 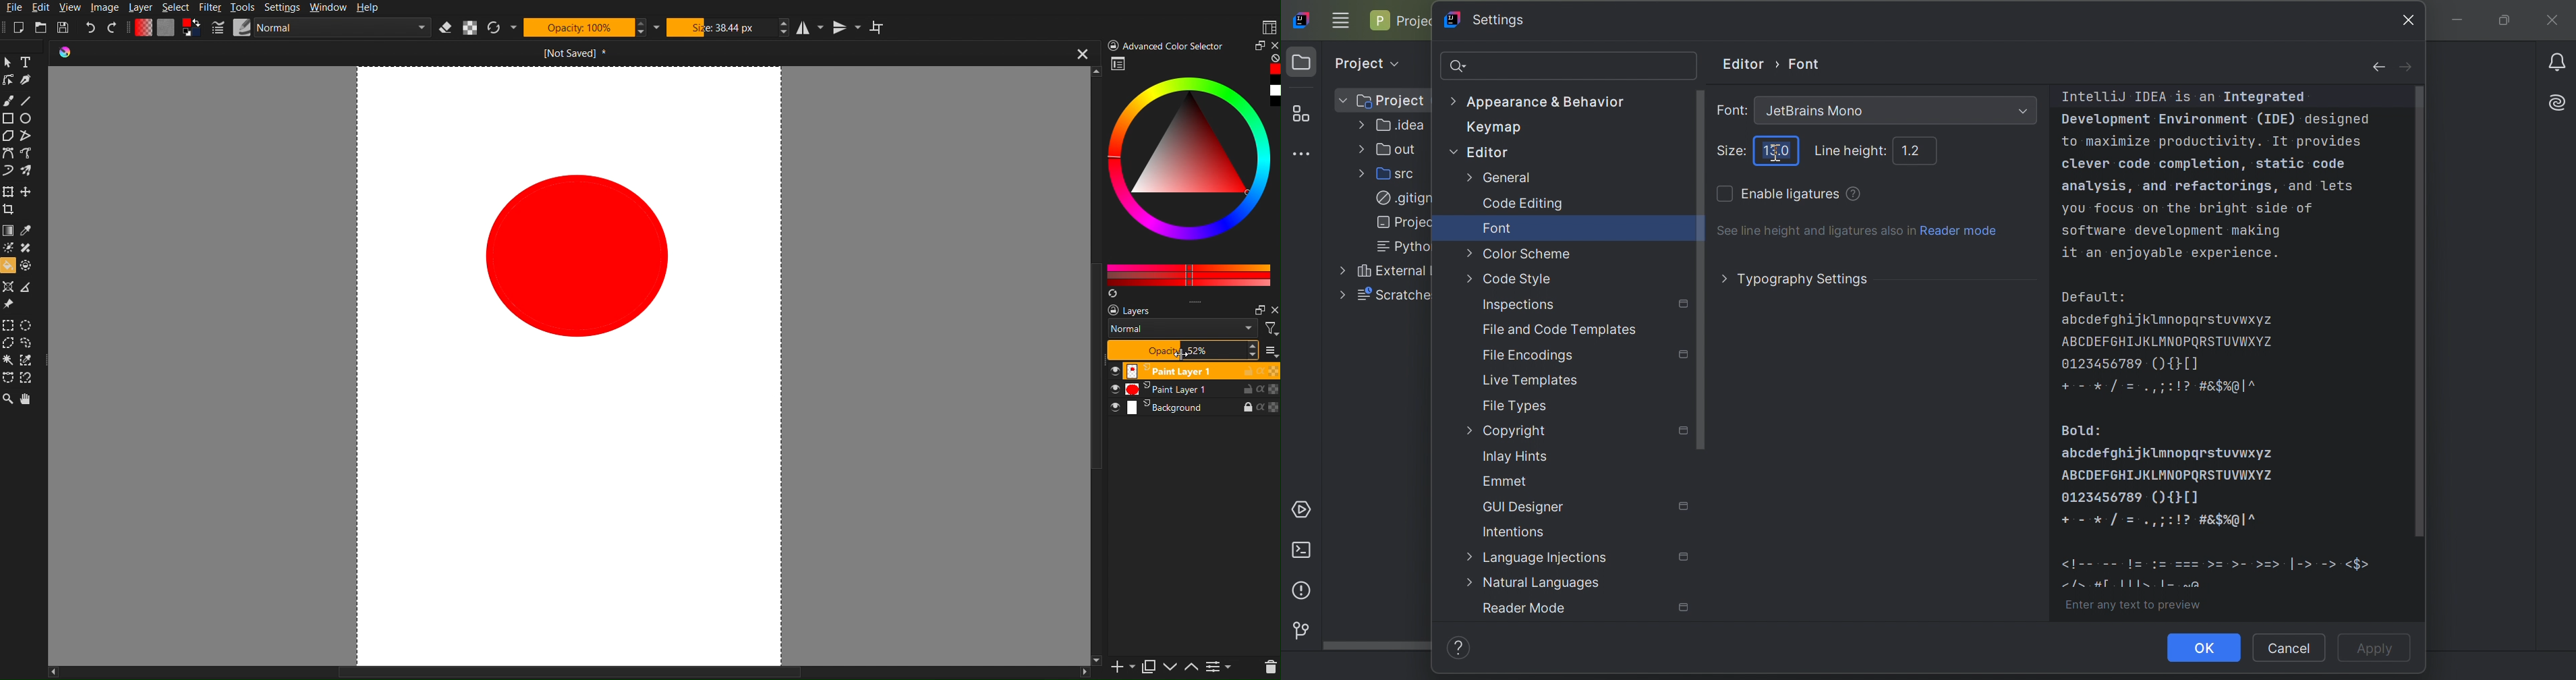 What do you see at coordinates (209, 9) in the screenshot?
I see `Filter` at bounding box center [209, 9].